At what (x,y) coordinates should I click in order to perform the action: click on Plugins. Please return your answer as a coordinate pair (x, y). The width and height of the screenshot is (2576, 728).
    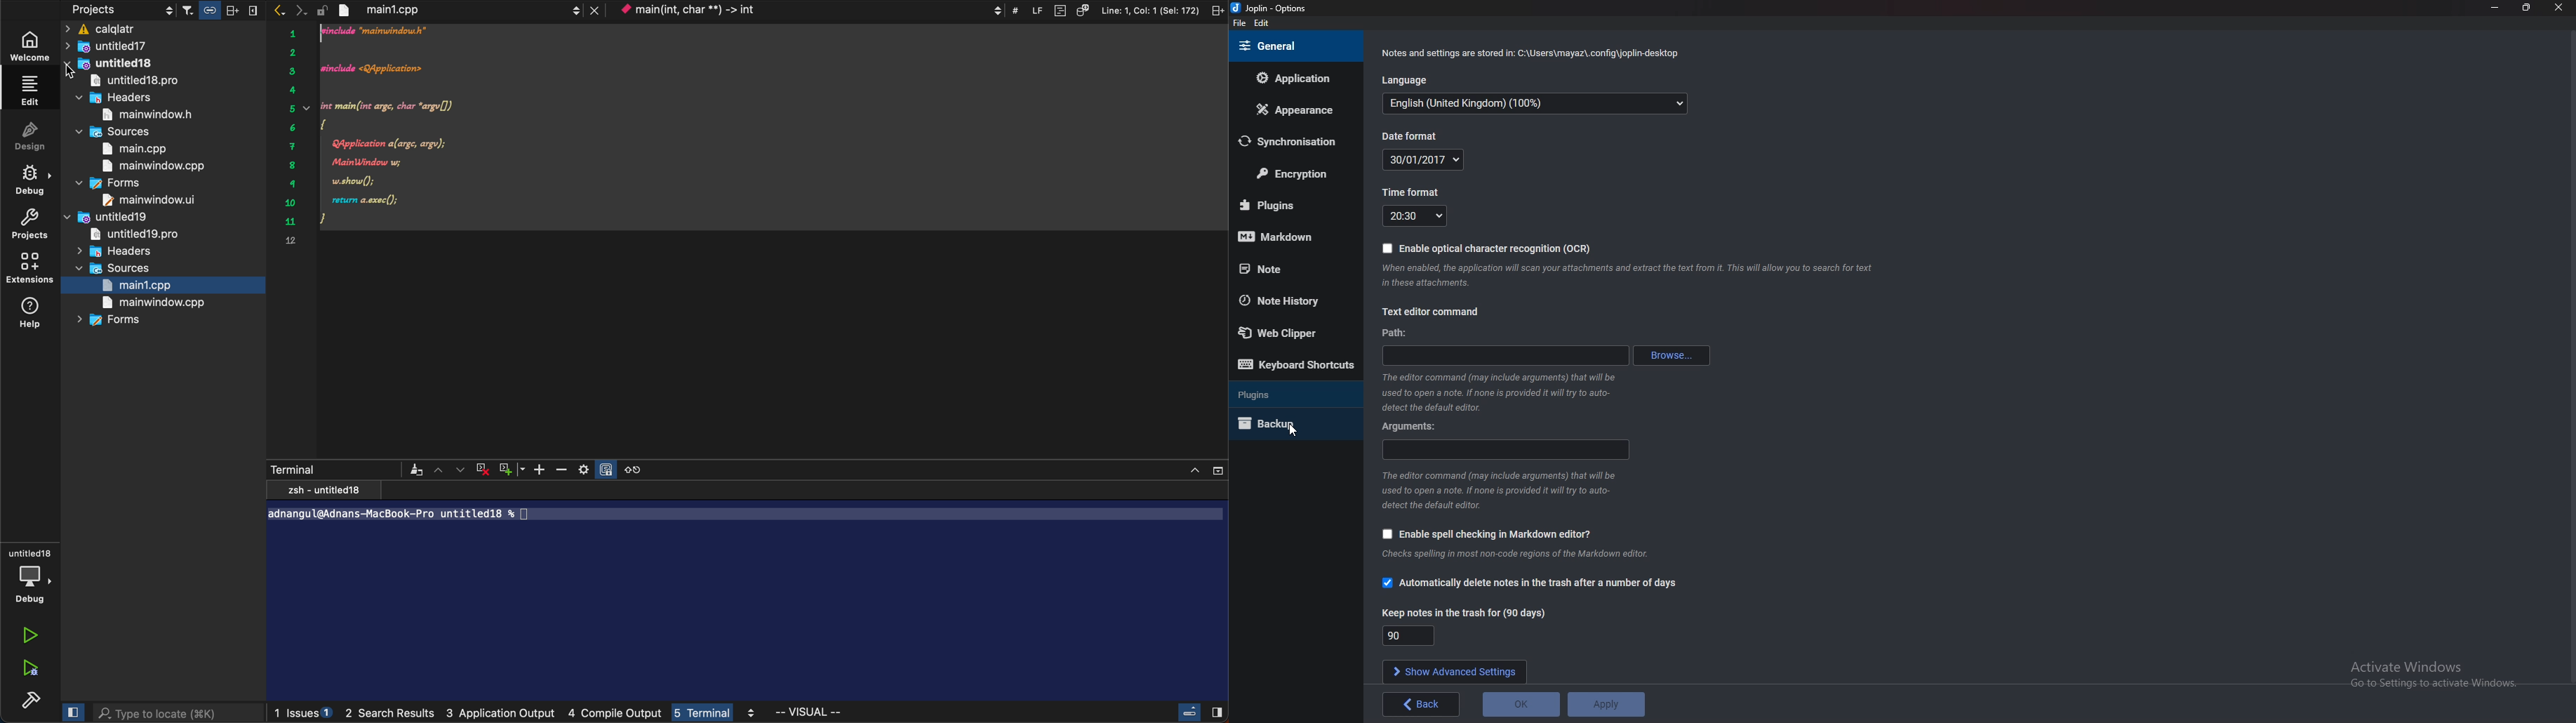
    Looking at the image, I should click on (1283, 394).